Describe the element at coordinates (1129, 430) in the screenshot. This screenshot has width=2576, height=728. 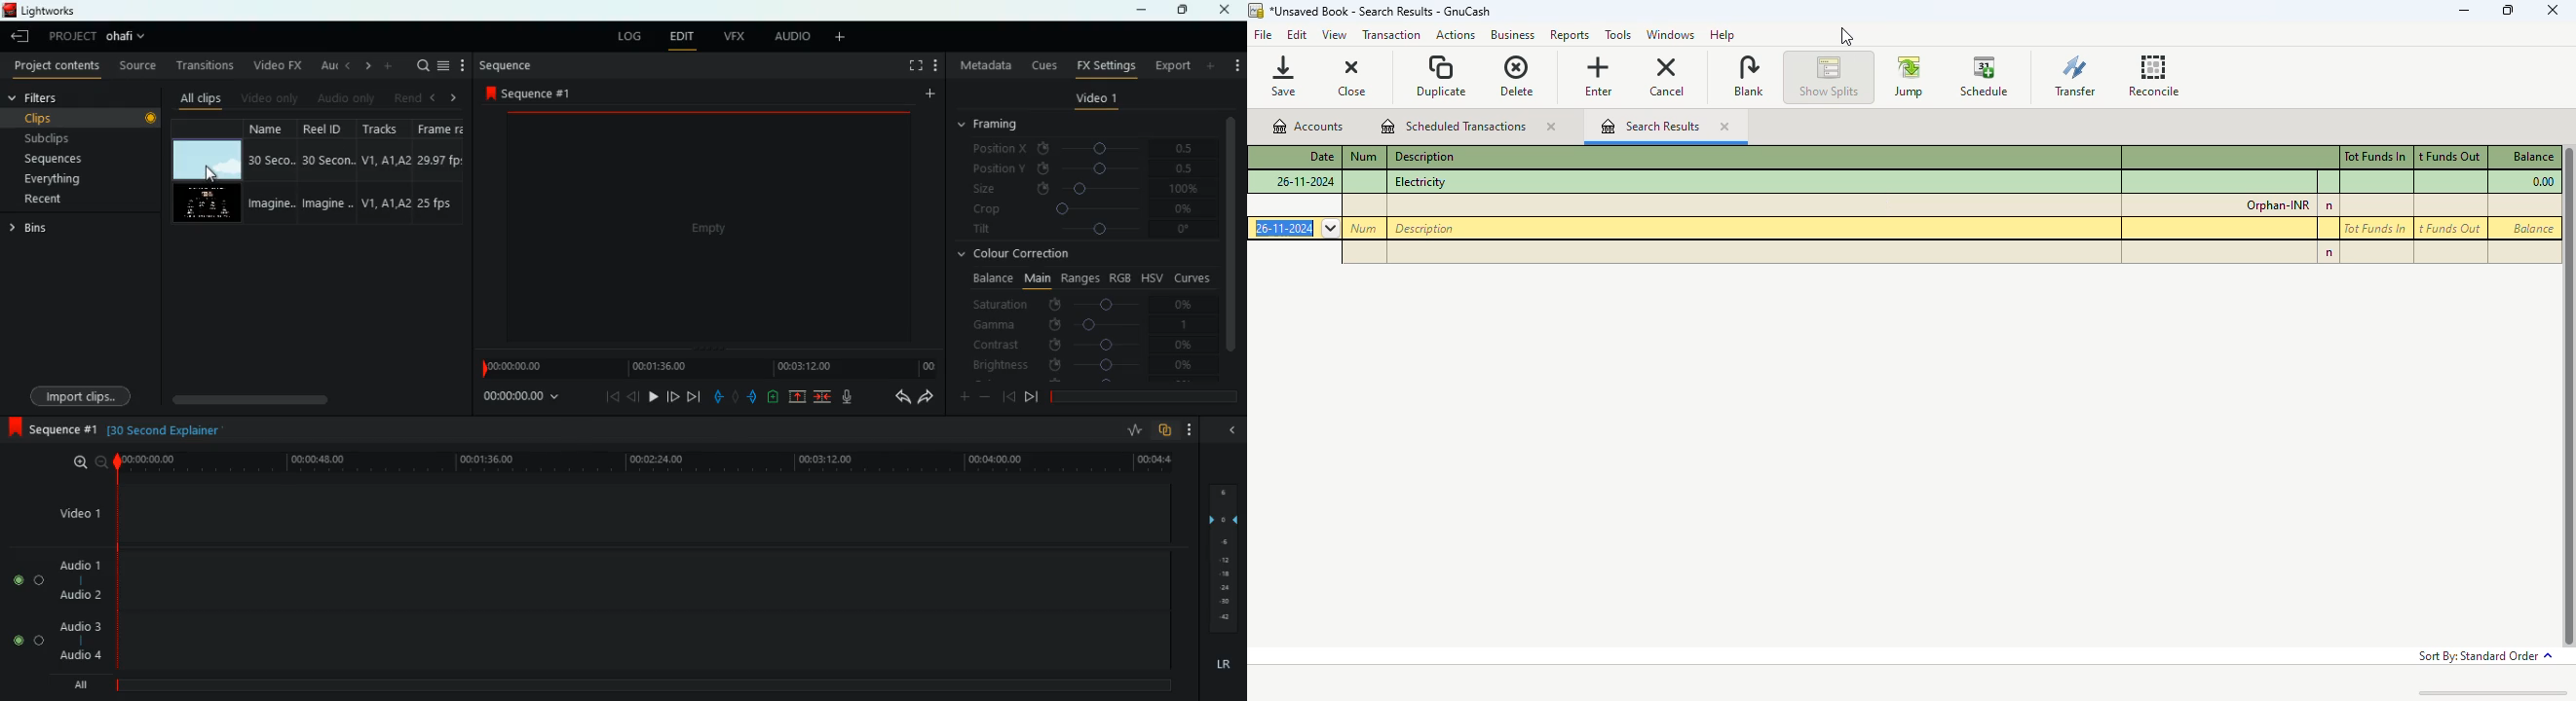
I see `rate` at that location.